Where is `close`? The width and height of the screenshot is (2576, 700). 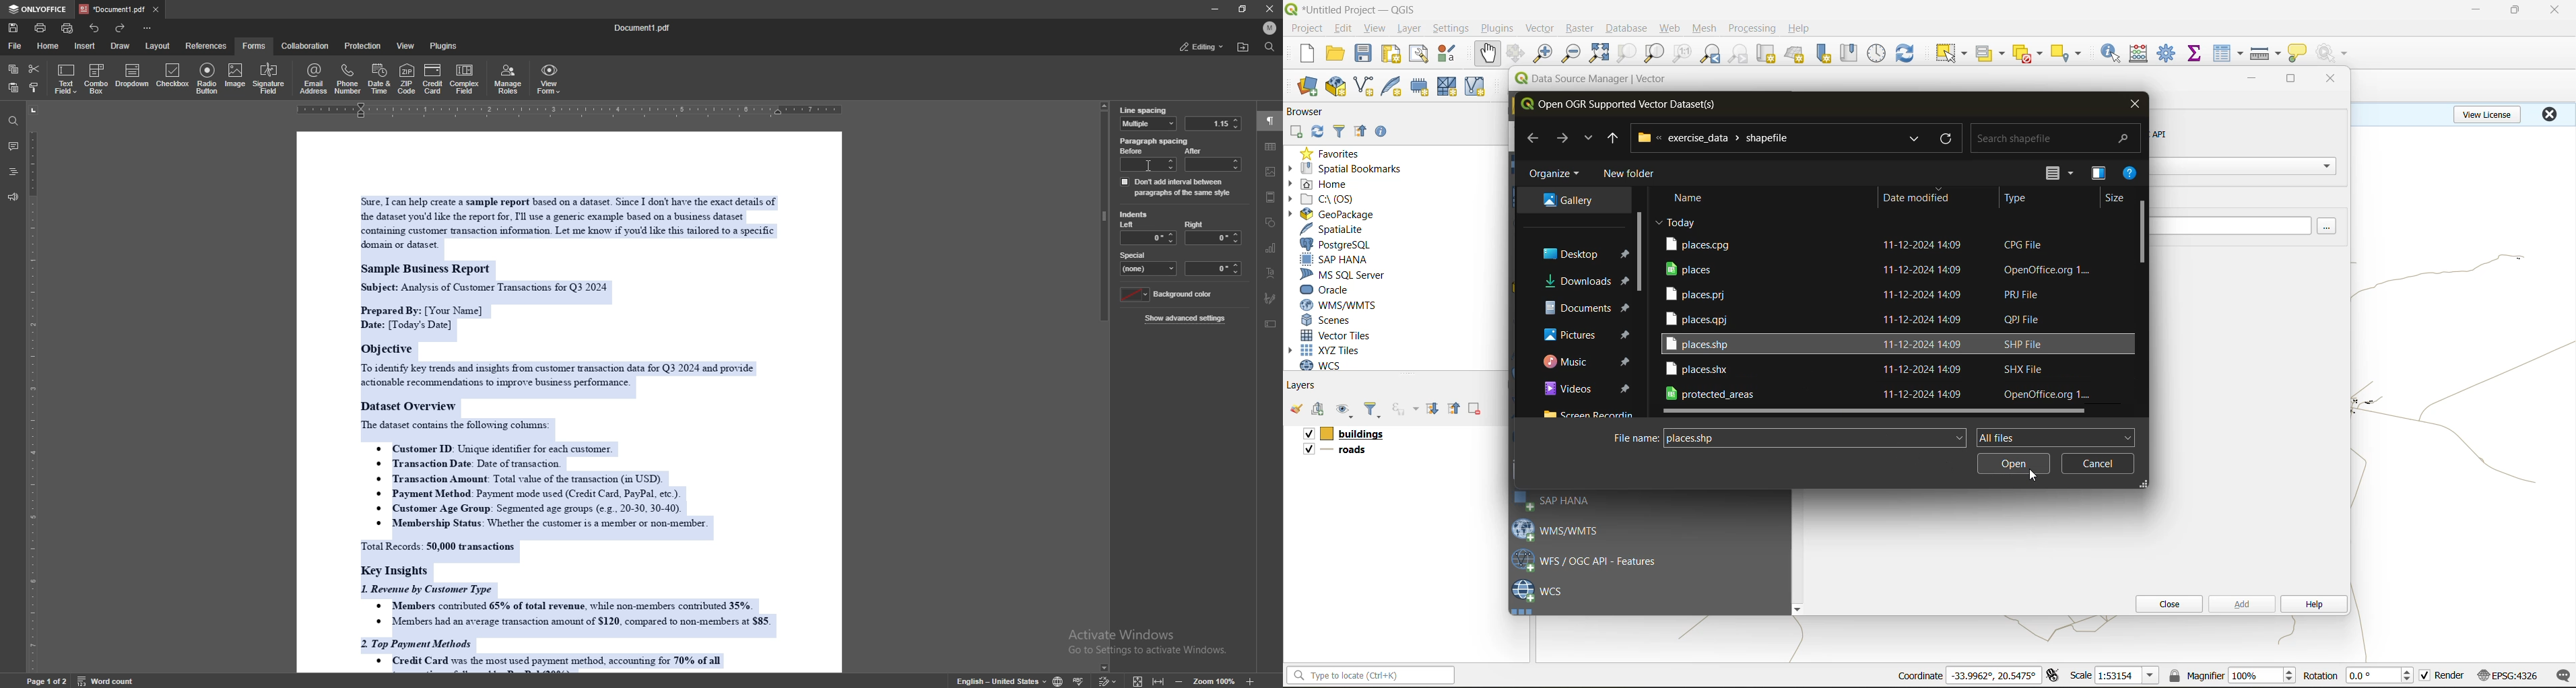
close is located at coordinates (1270, 9).